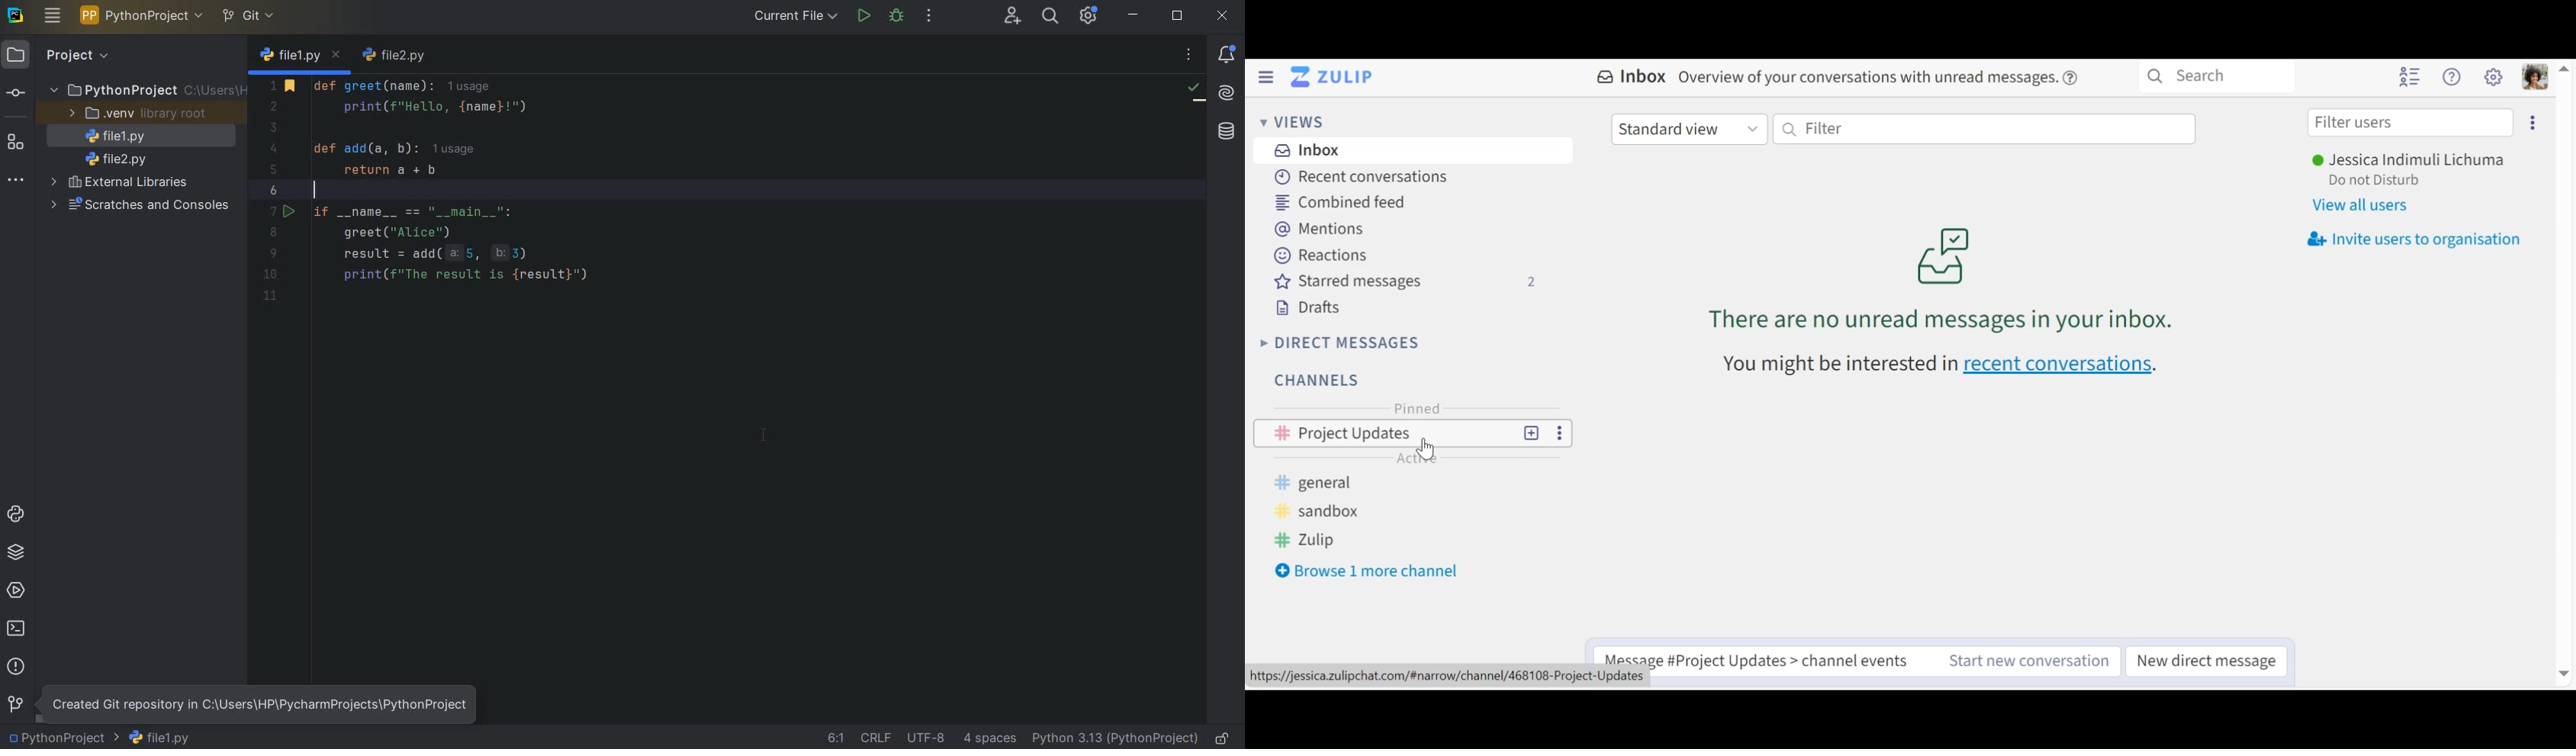 This screenshot has width=2576, height=756. Describe the element at coordinates (1310, 542) in the screenshot. I see `Zulip` at that location.